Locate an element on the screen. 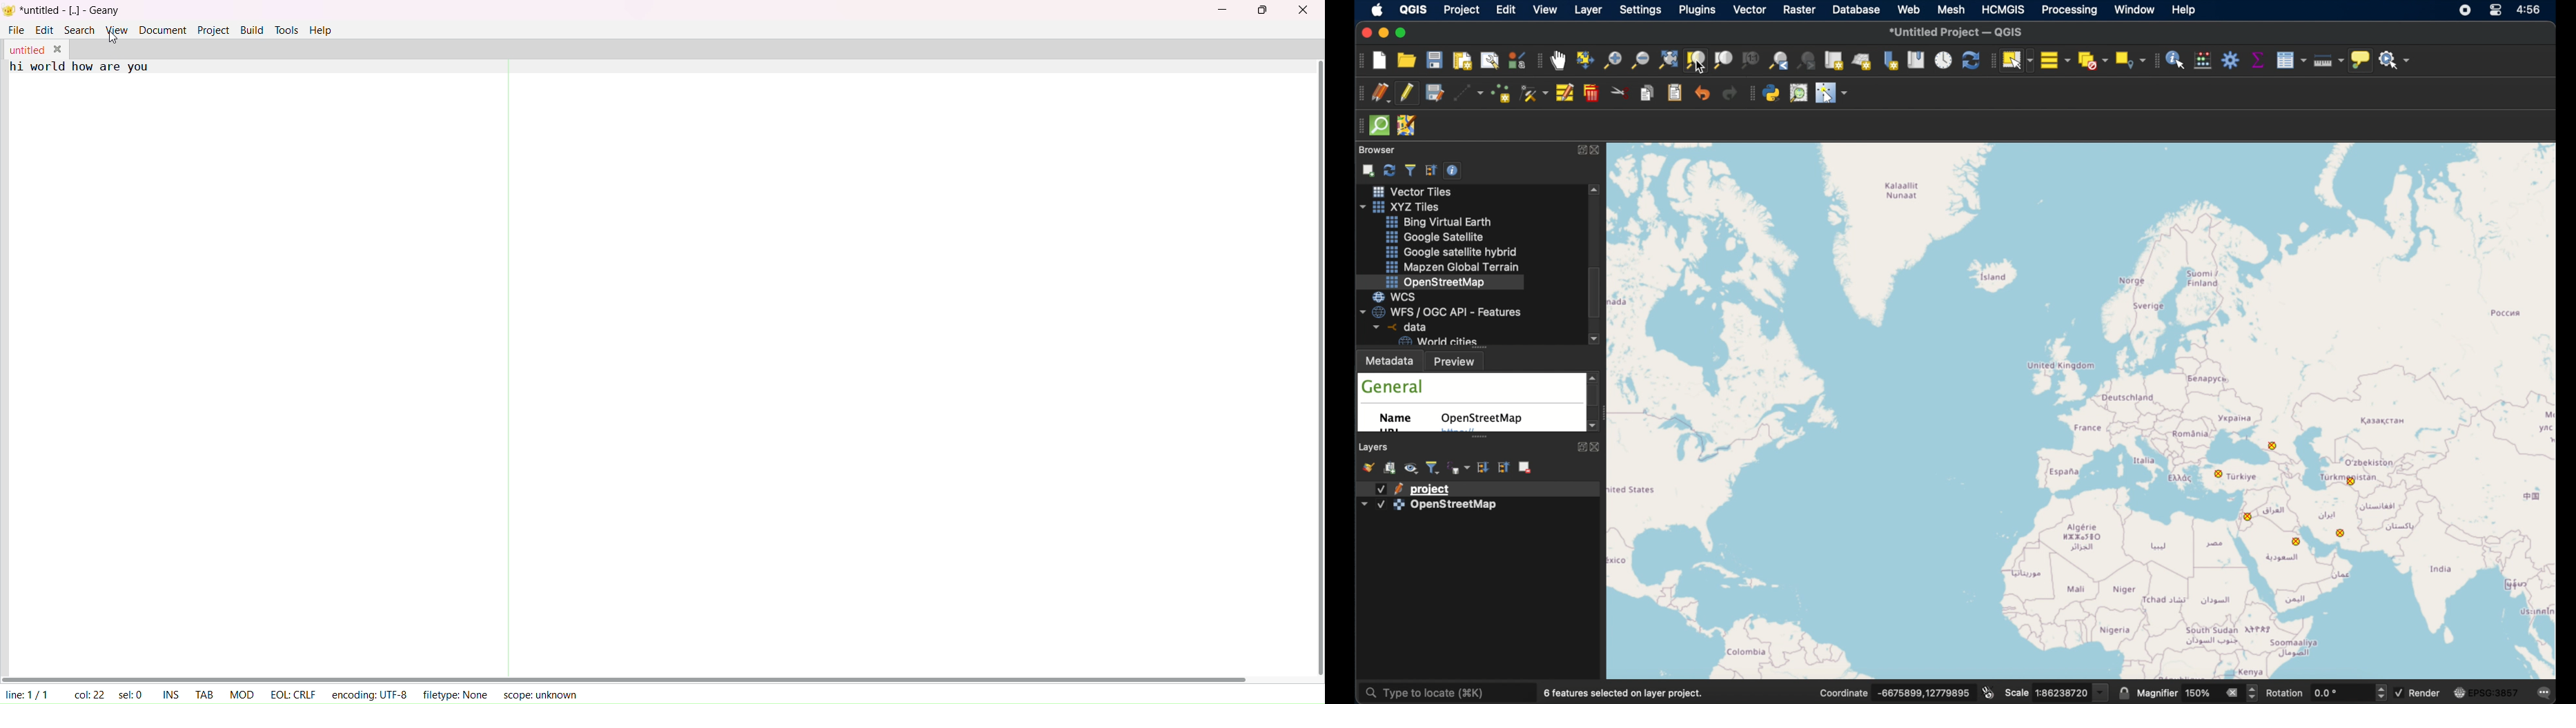 This screenshot has width=2576, height=728. zoom to layer is located at coordinates (1723, 61).